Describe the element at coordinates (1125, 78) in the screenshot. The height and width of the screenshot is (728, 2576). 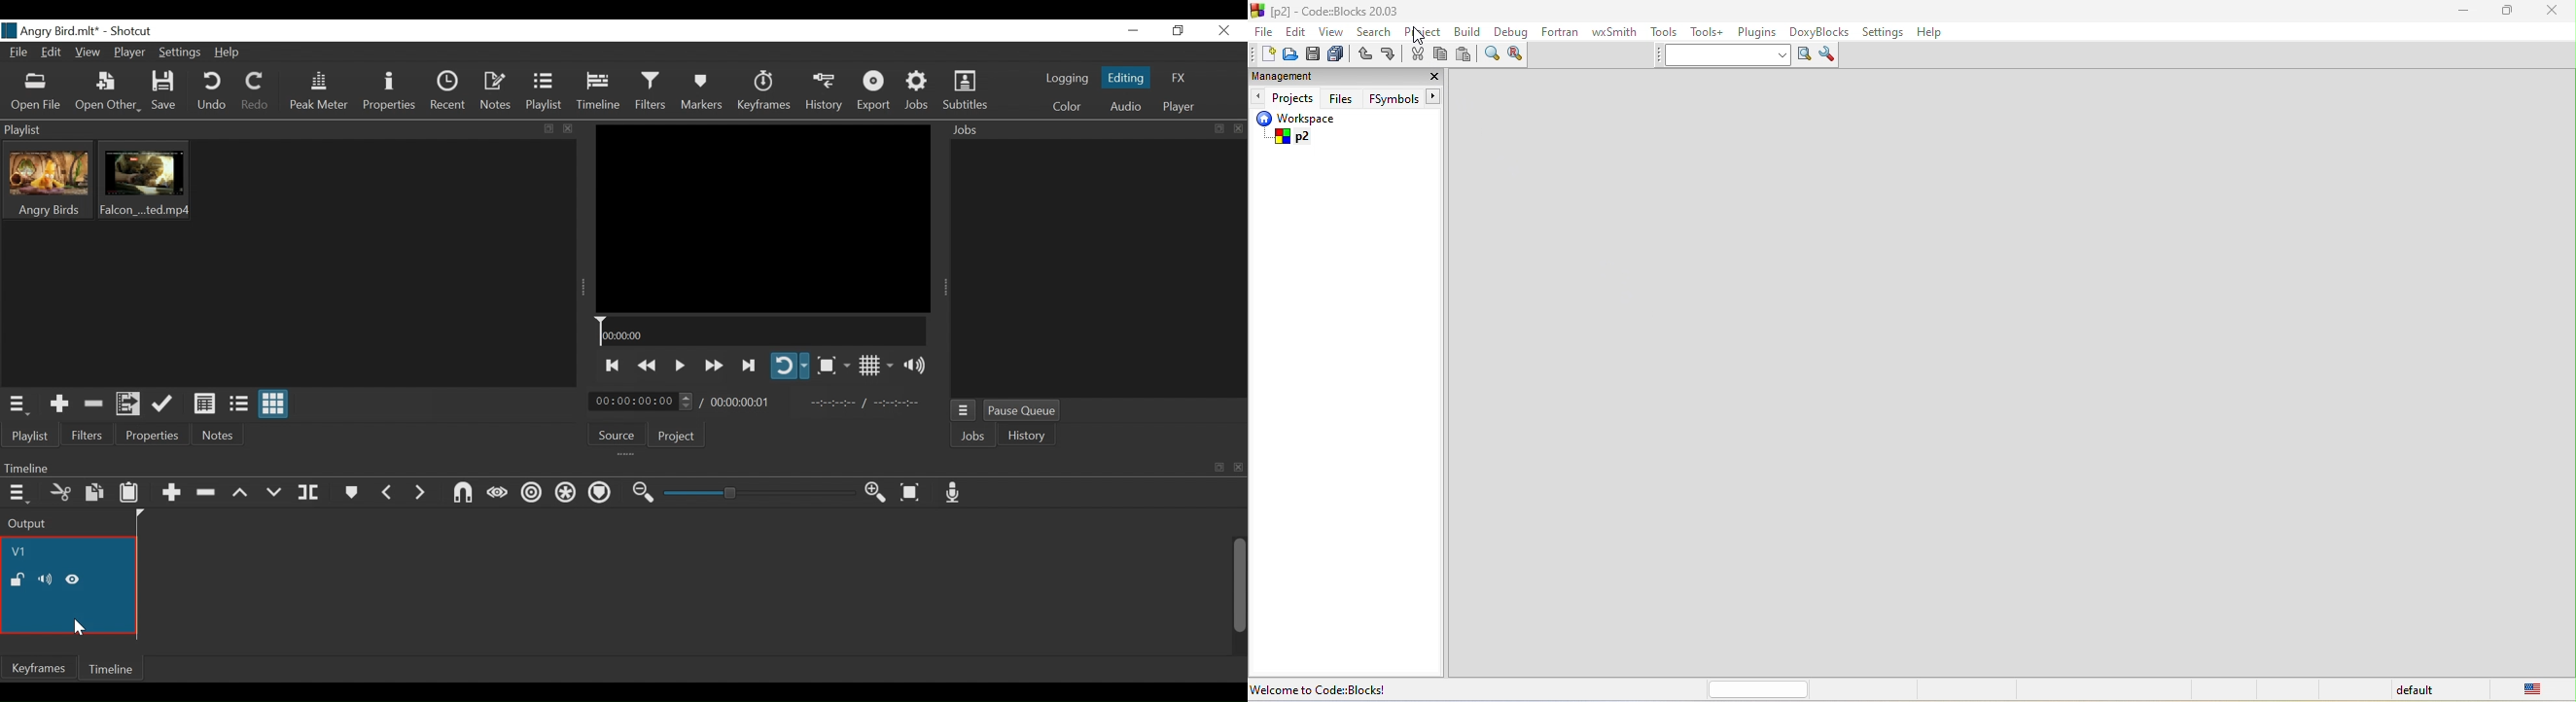
I see `Editing` at that location.